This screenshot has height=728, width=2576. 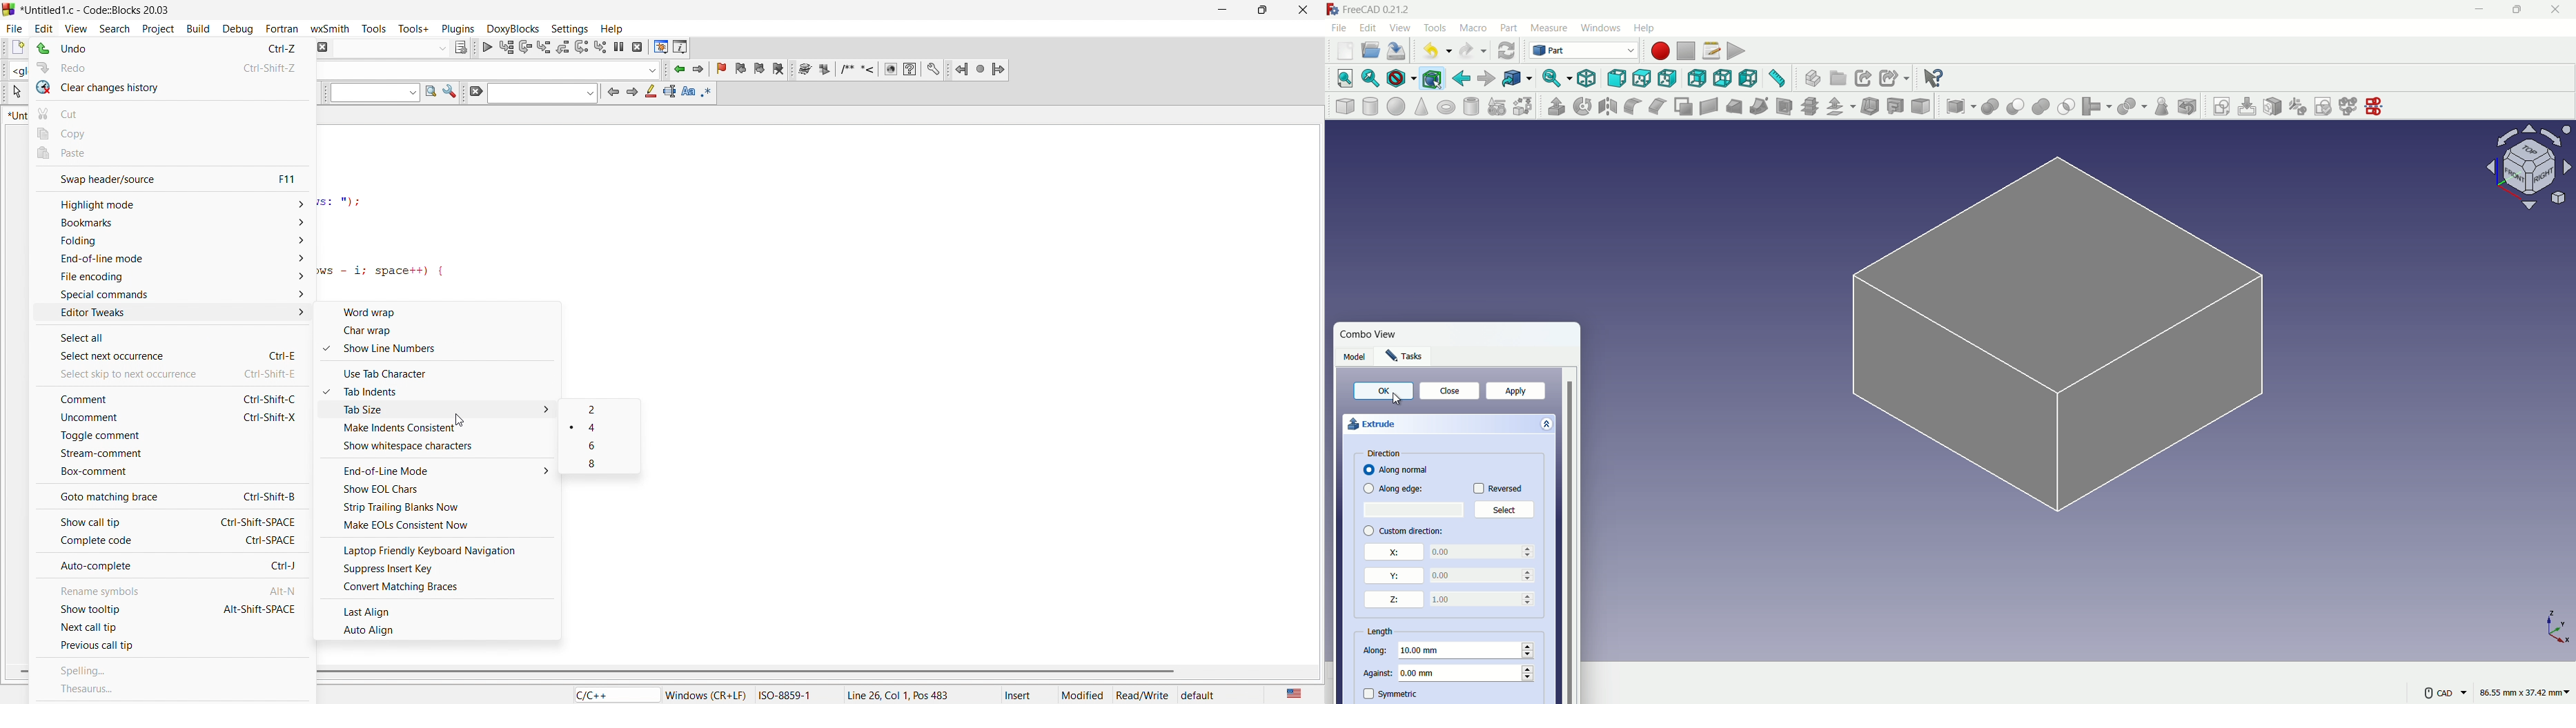 I want to click on go forward, so click(x=1487, y=78).